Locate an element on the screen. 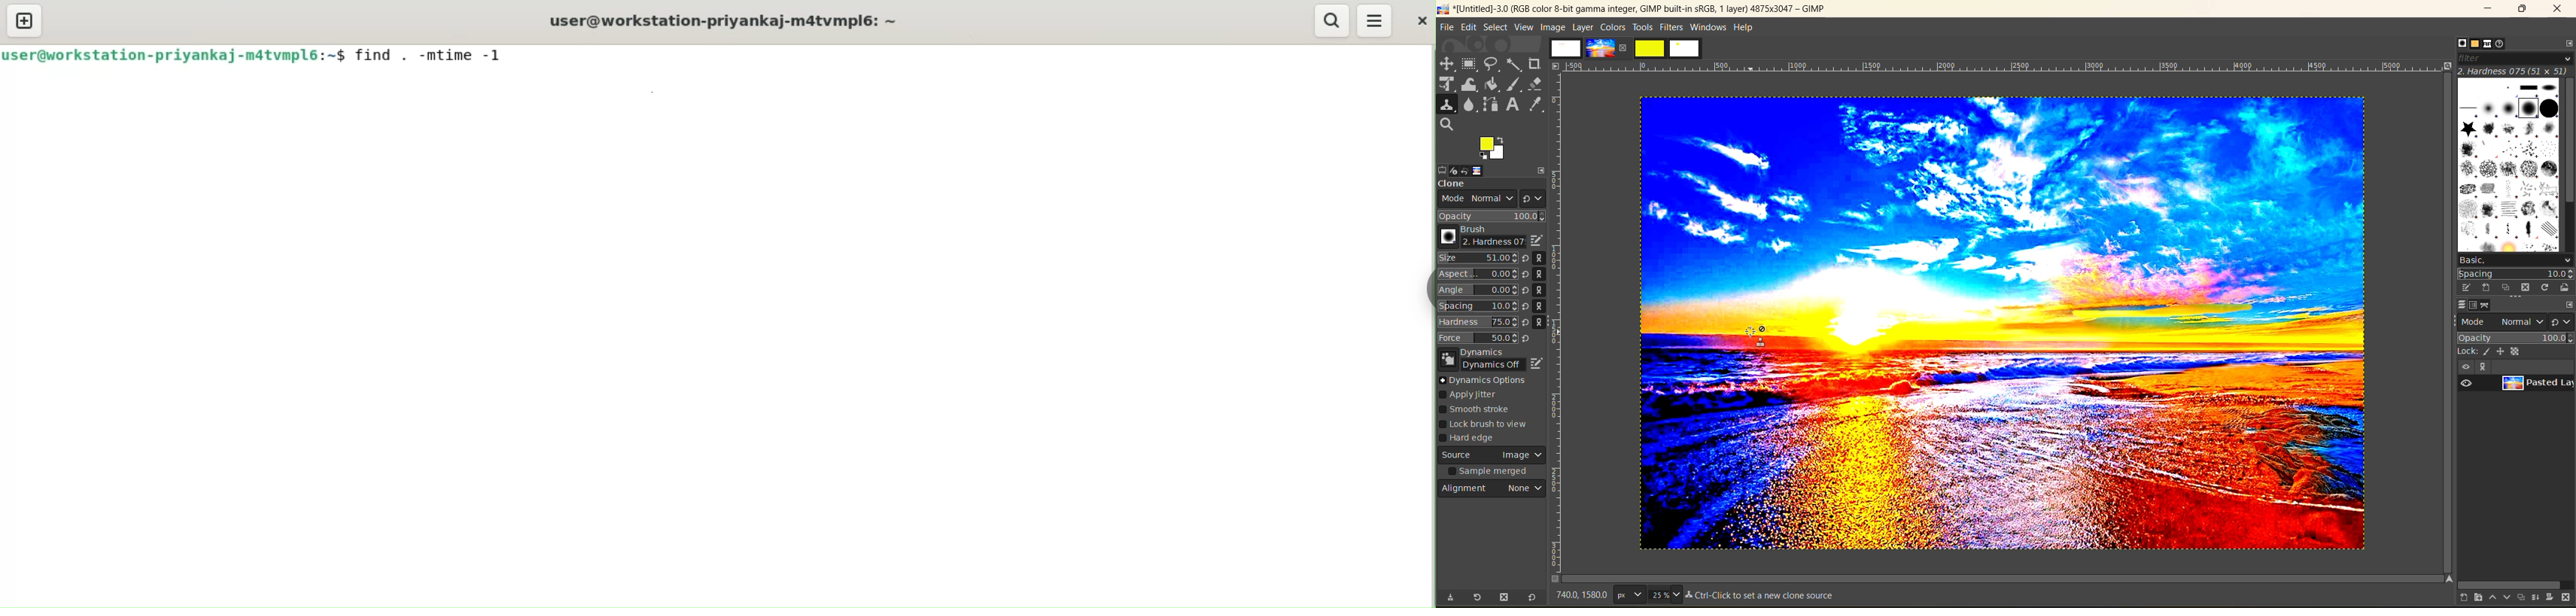 The height and width of the screenshot is (616, 2576). link to brush is located at coordinates (1543, 292).